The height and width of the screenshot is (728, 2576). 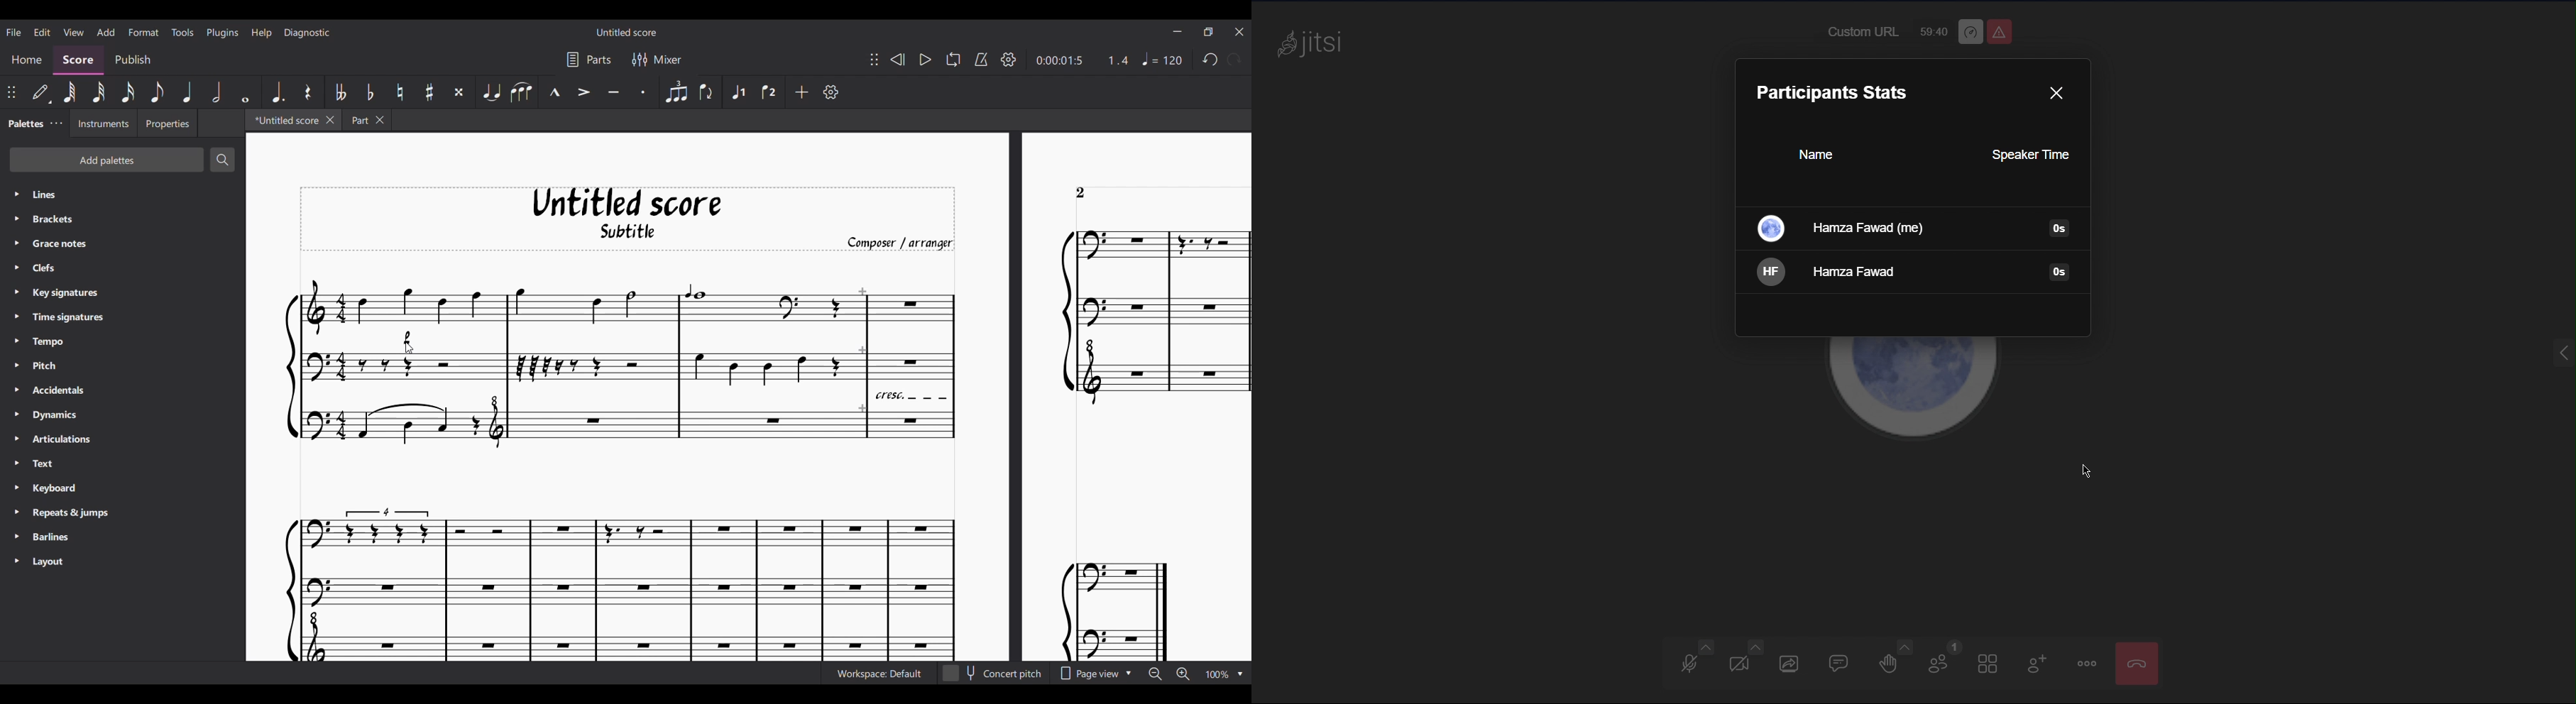 I want to click on Instruments tab, so click(x=104, y=123).